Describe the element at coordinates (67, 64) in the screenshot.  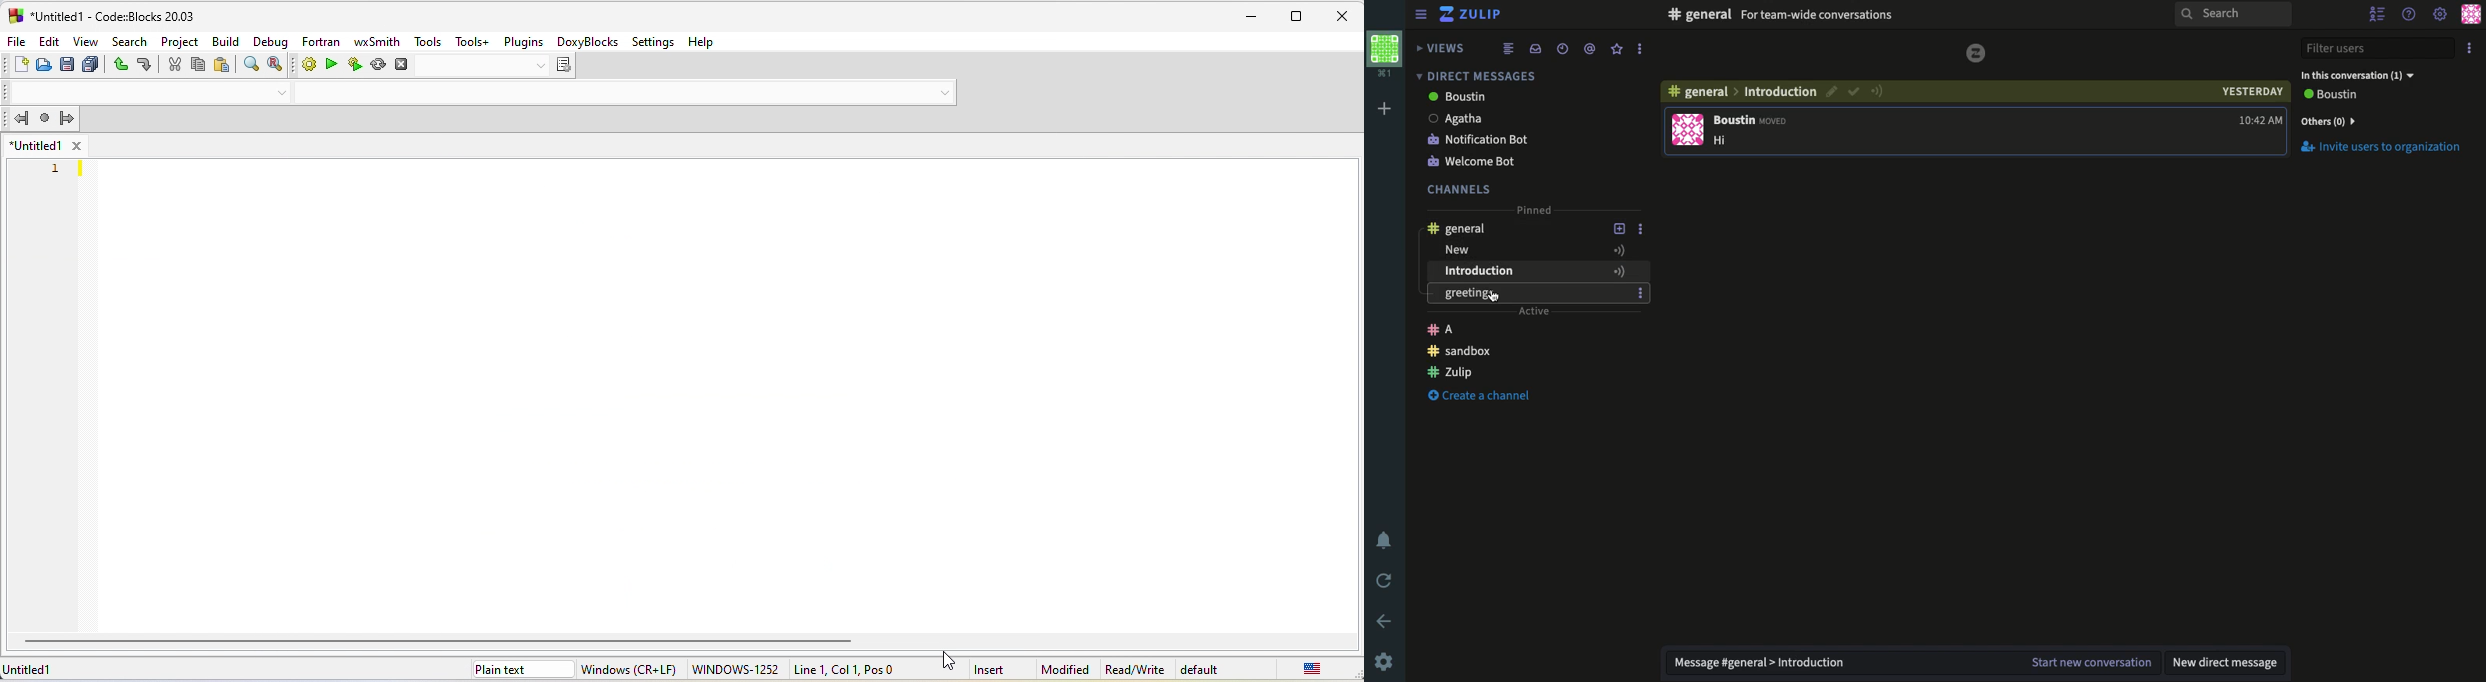
I see `save` at that location.